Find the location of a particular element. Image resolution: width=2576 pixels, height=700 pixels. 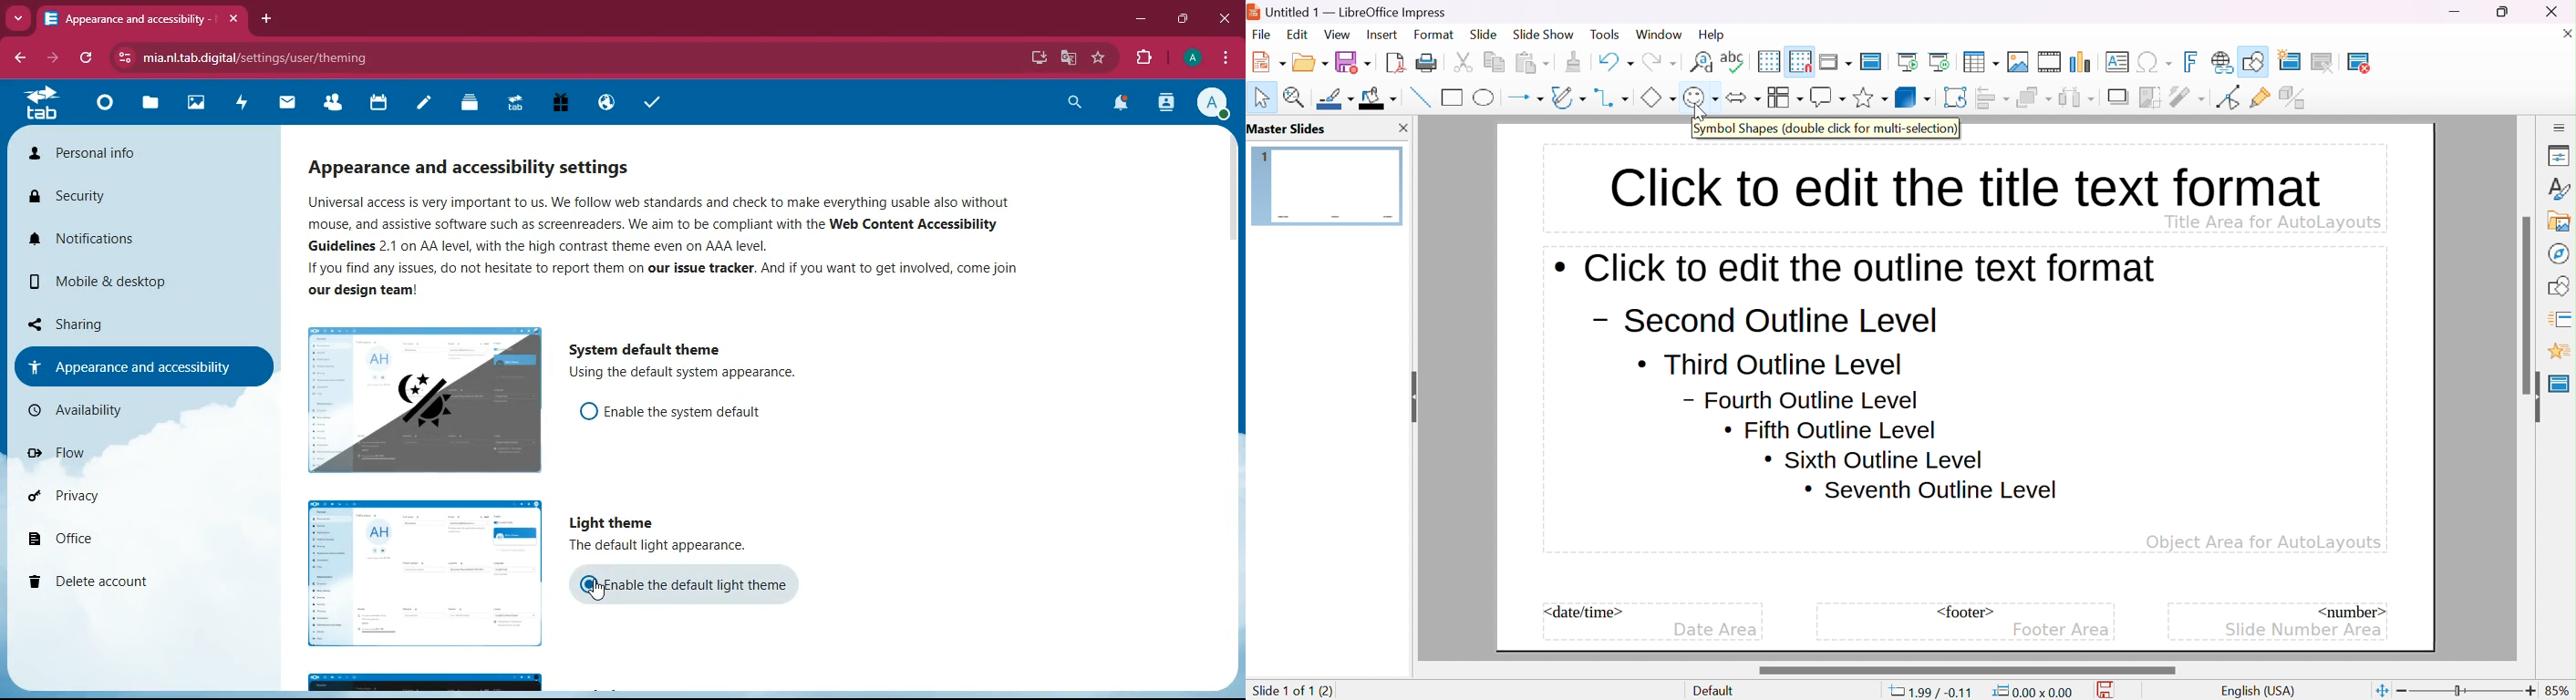

copy is located at coordinates (1494, 60).